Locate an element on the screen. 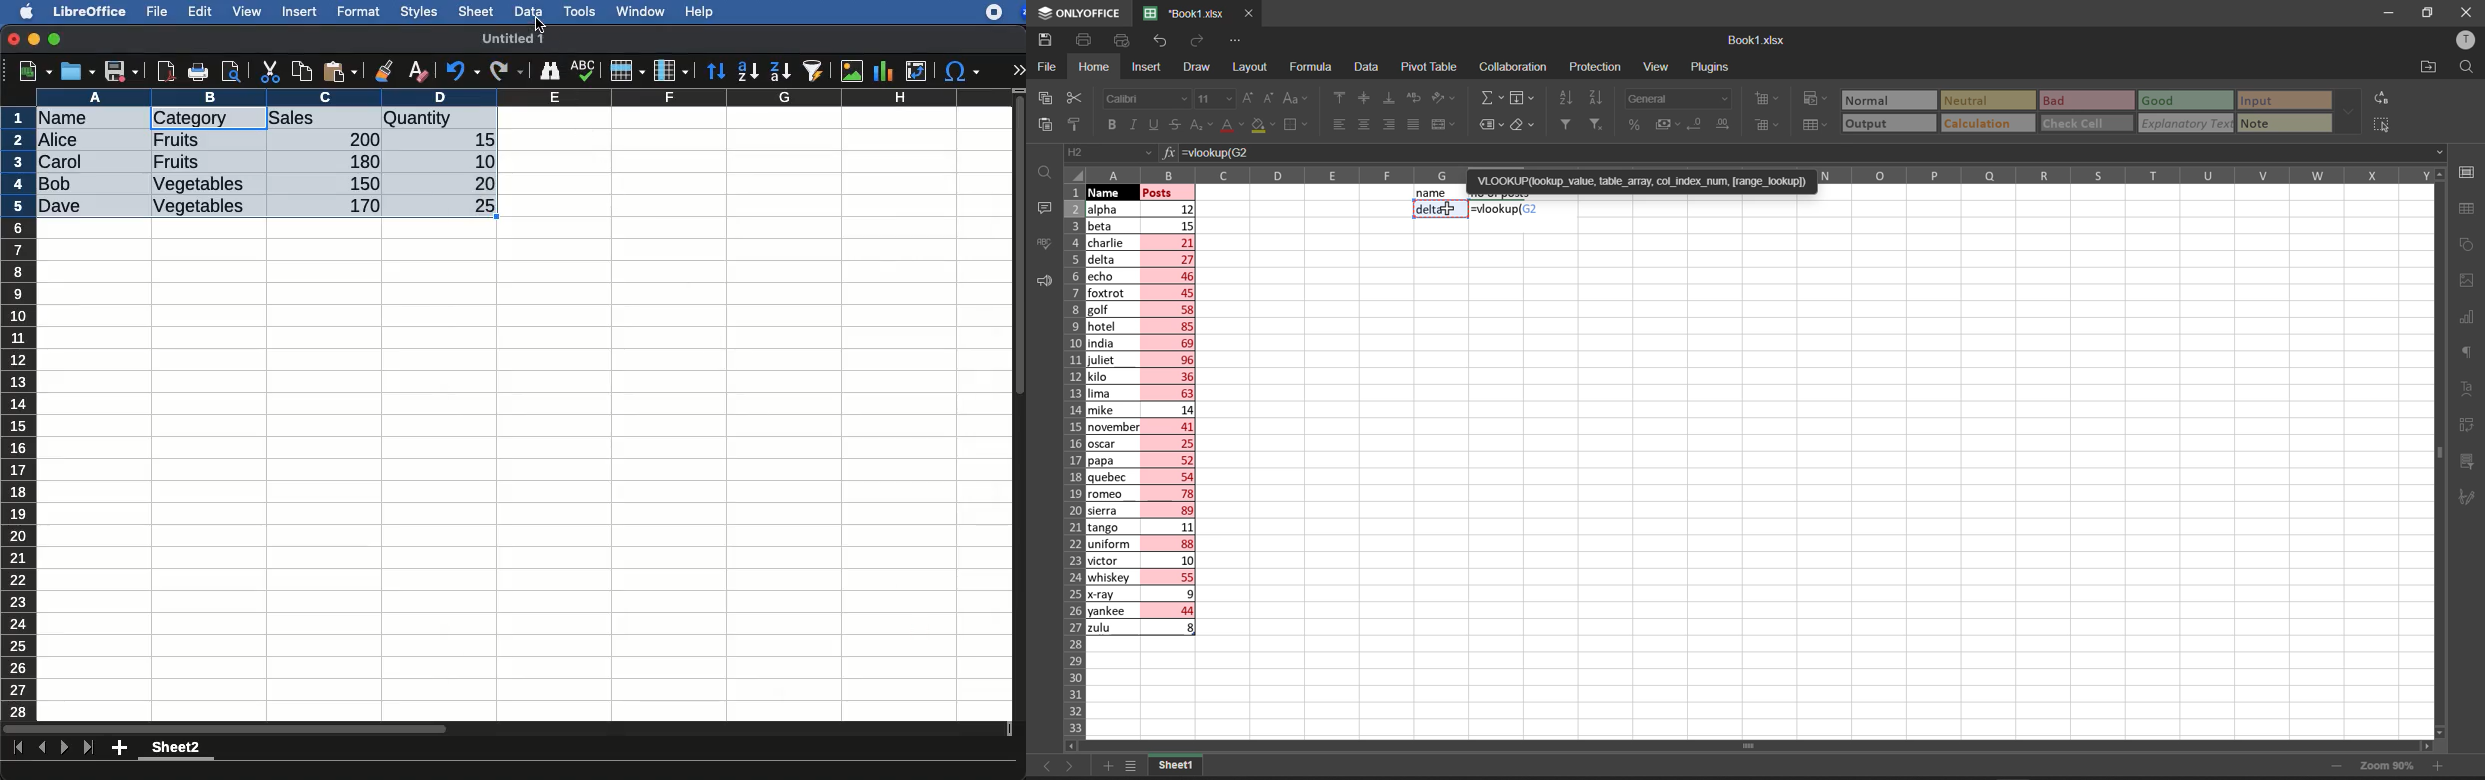 The image size is (2492, 784). replace is located at coordinates (2383, 97).